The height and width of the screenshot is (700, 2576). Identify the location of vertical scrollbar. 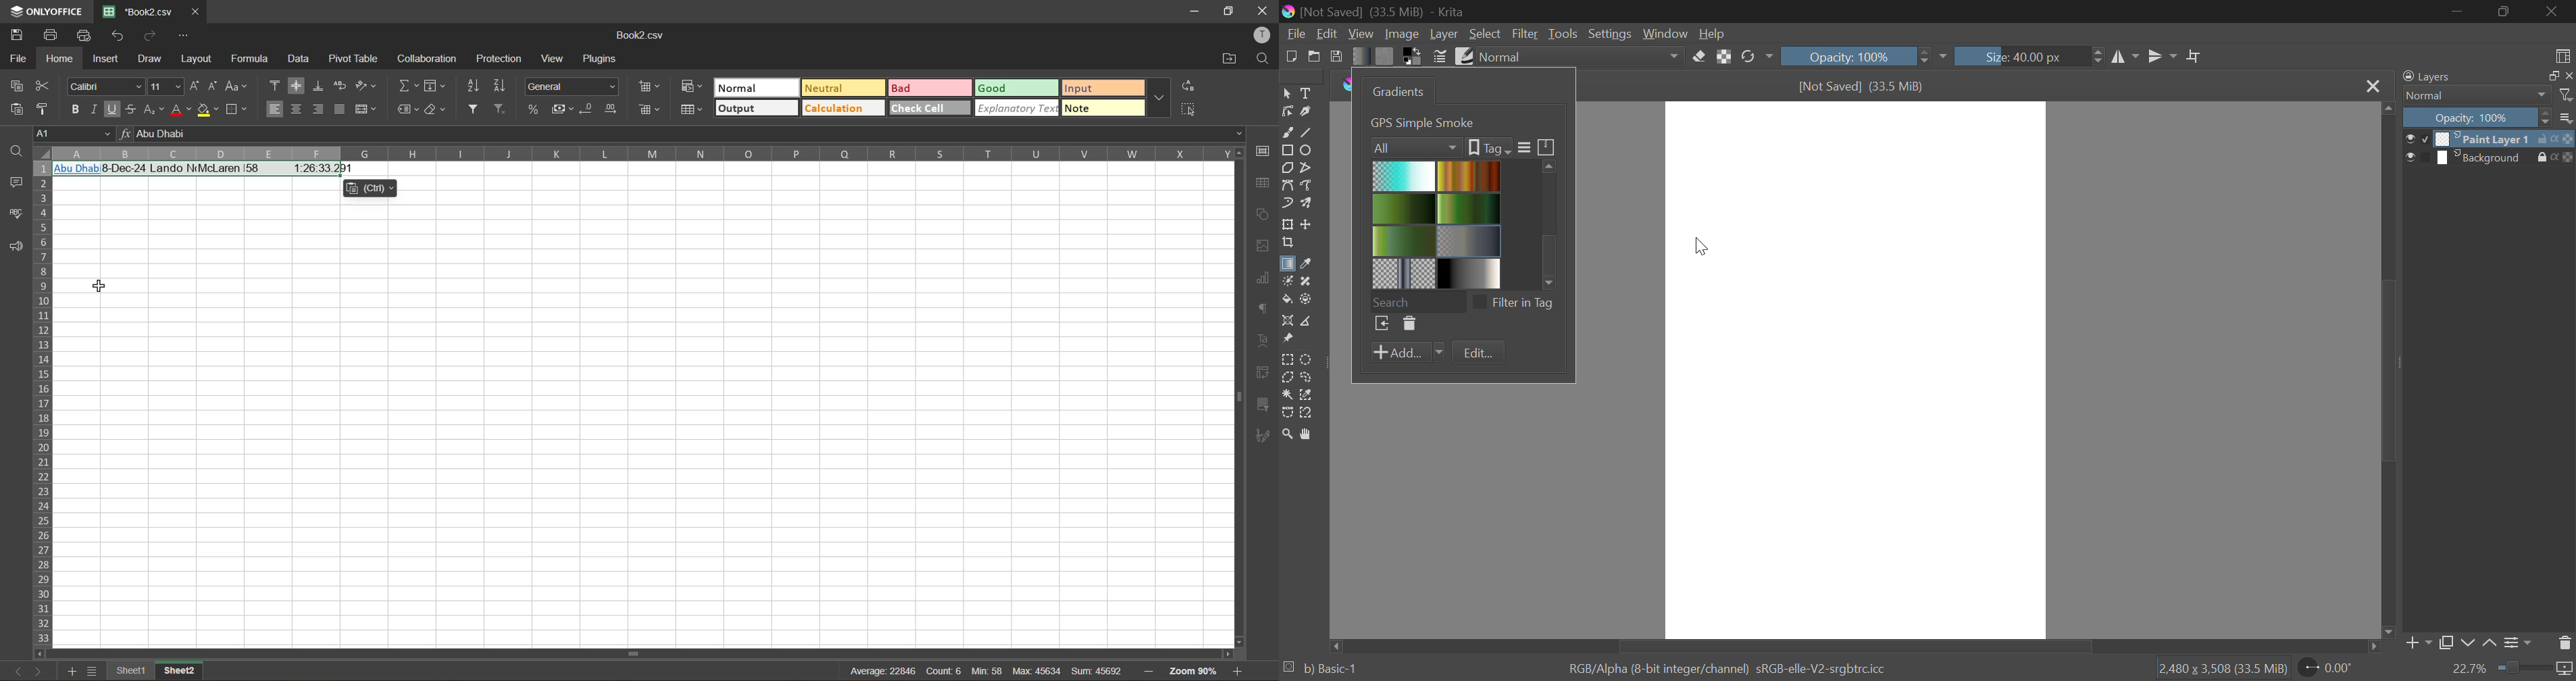
(1236, 394).